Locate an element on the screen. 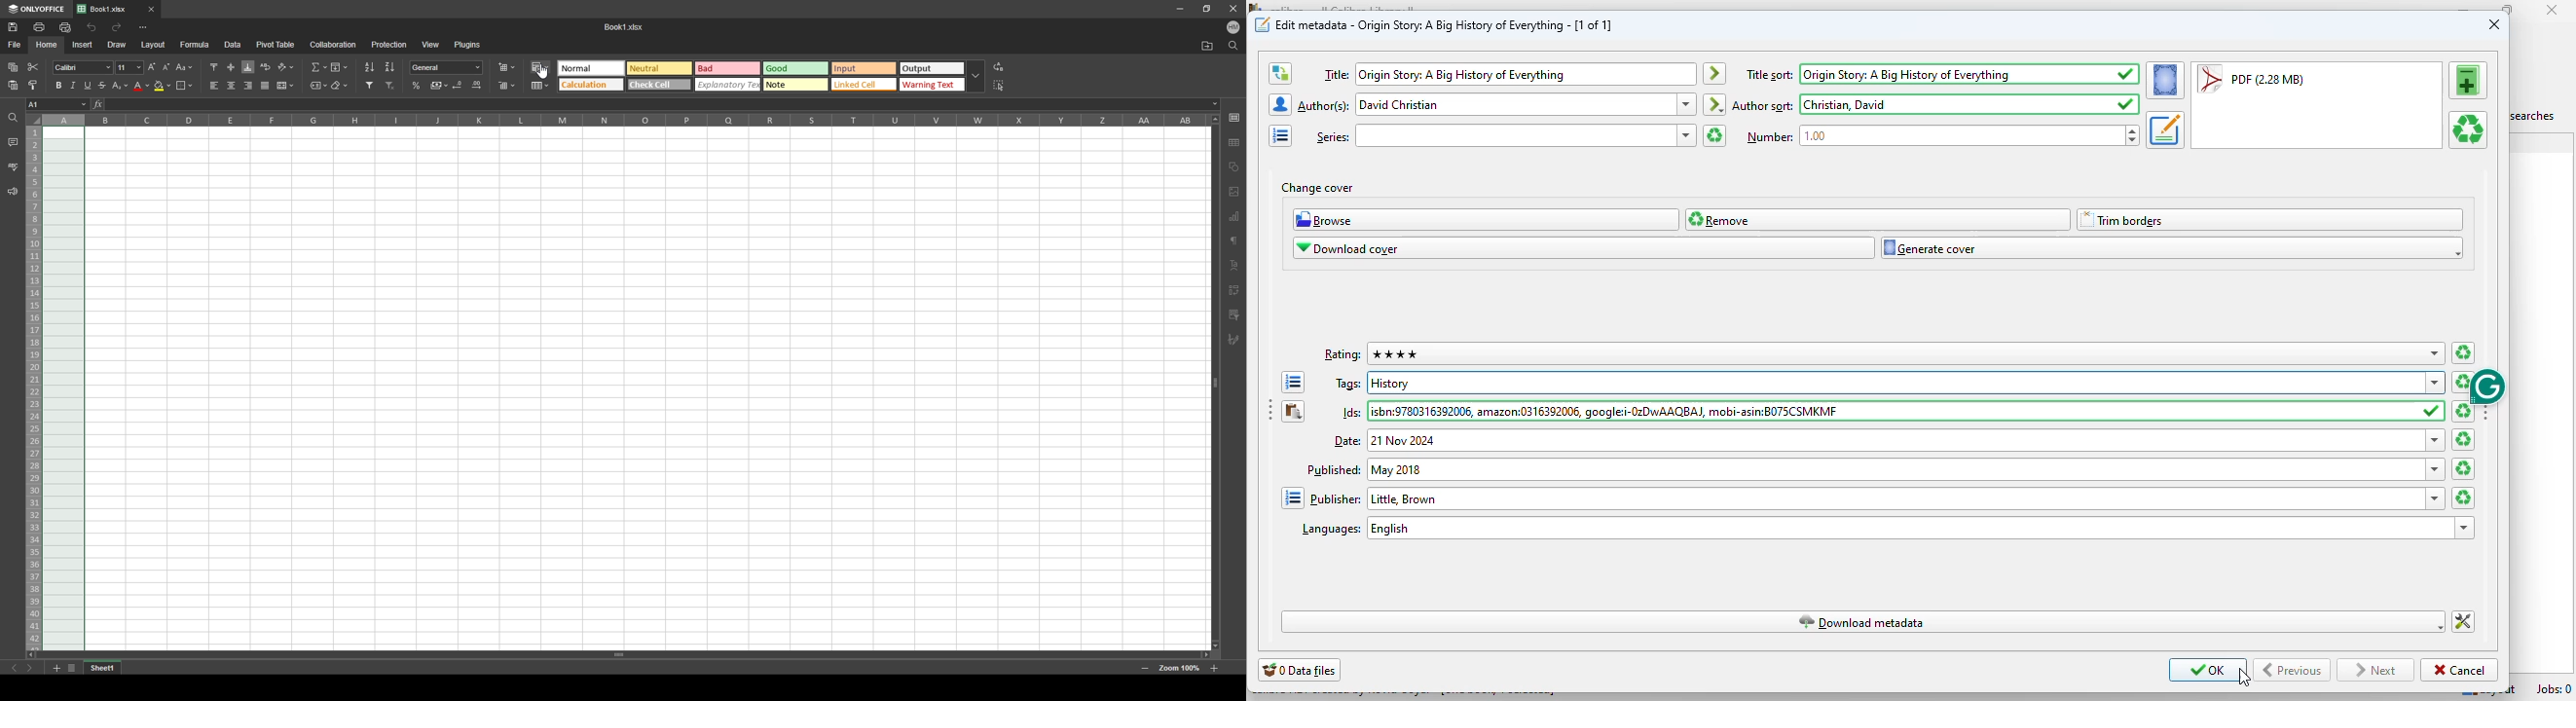 This screenshot has height=728, width=2576. cancel is located at coordinates (2459, 671).